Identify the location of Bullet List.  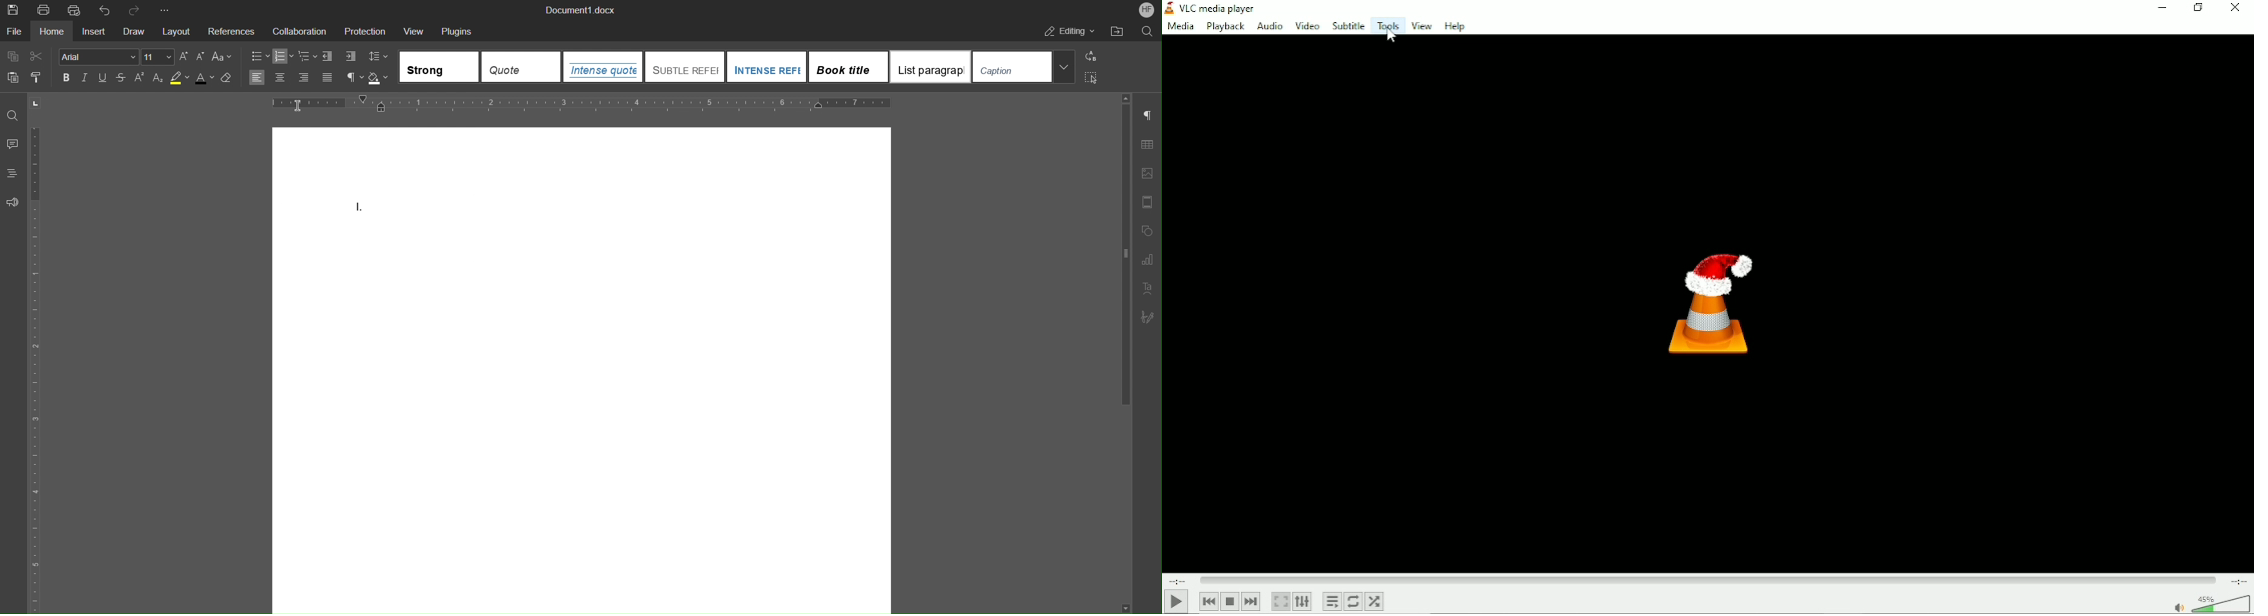
(259, 56).